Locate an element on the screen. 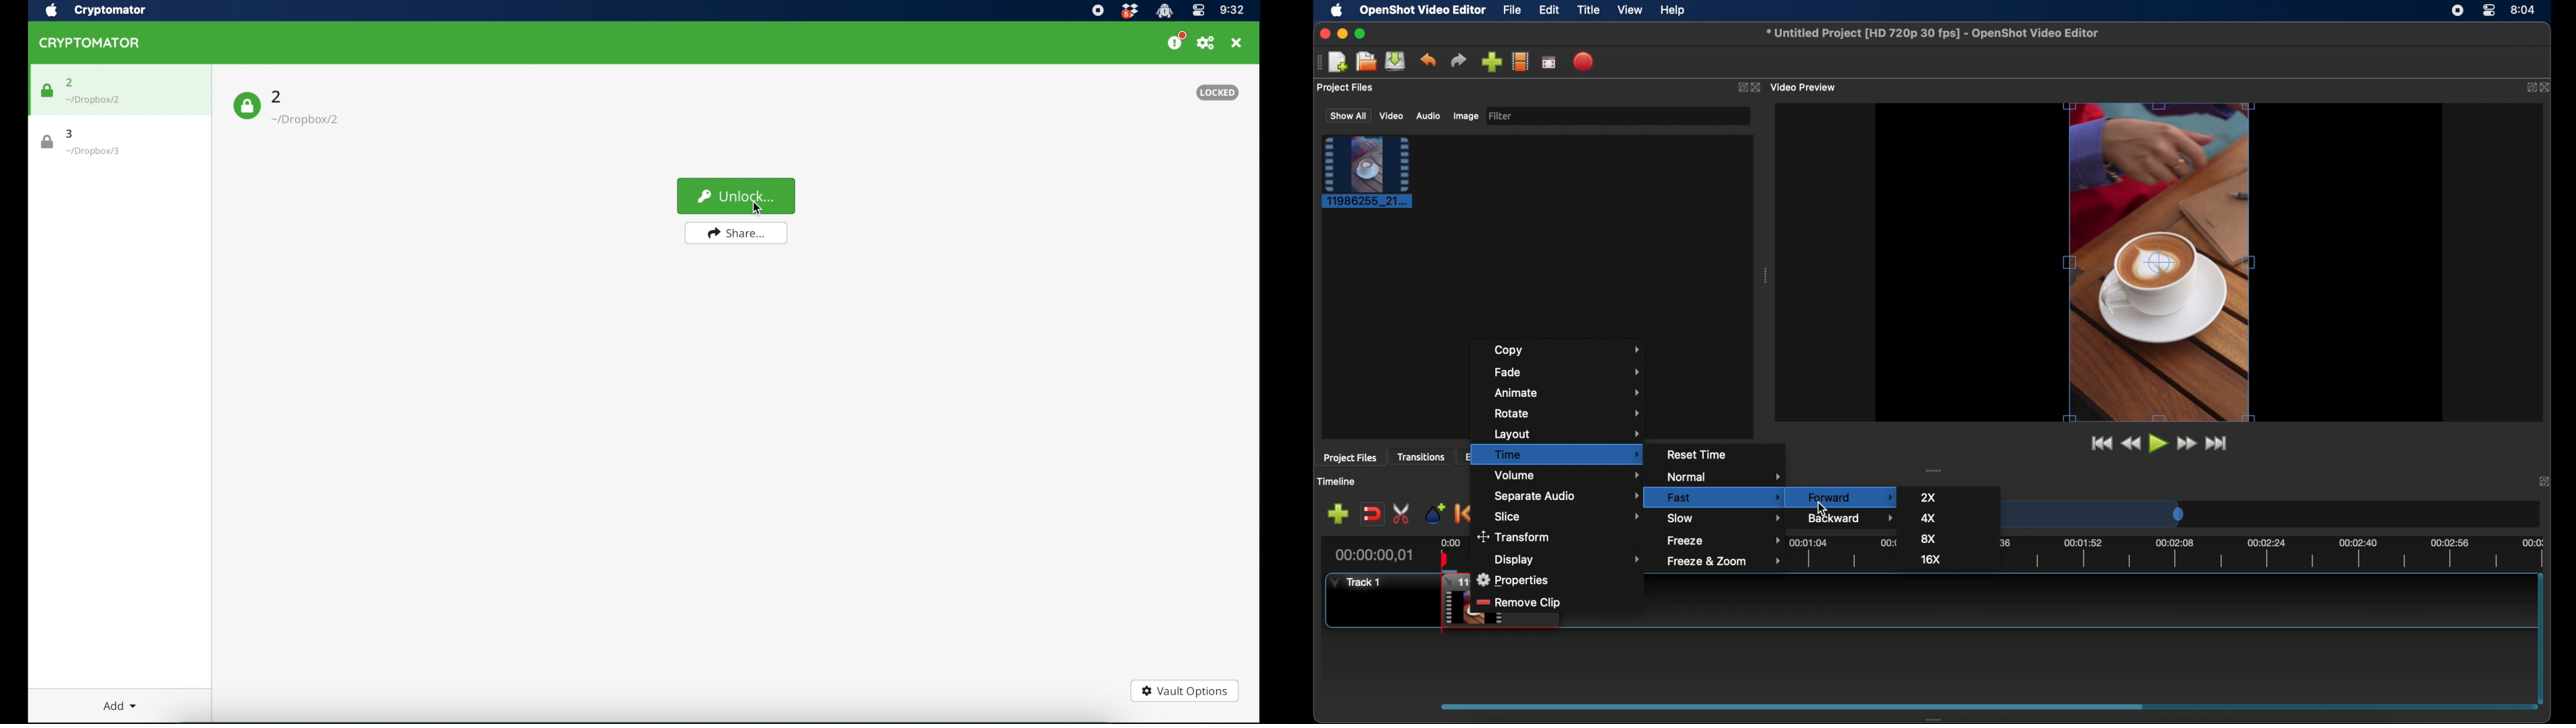 The width and height of the screenshot is (2576, 728). cryptomator icon is located at coordinates (90, 43).